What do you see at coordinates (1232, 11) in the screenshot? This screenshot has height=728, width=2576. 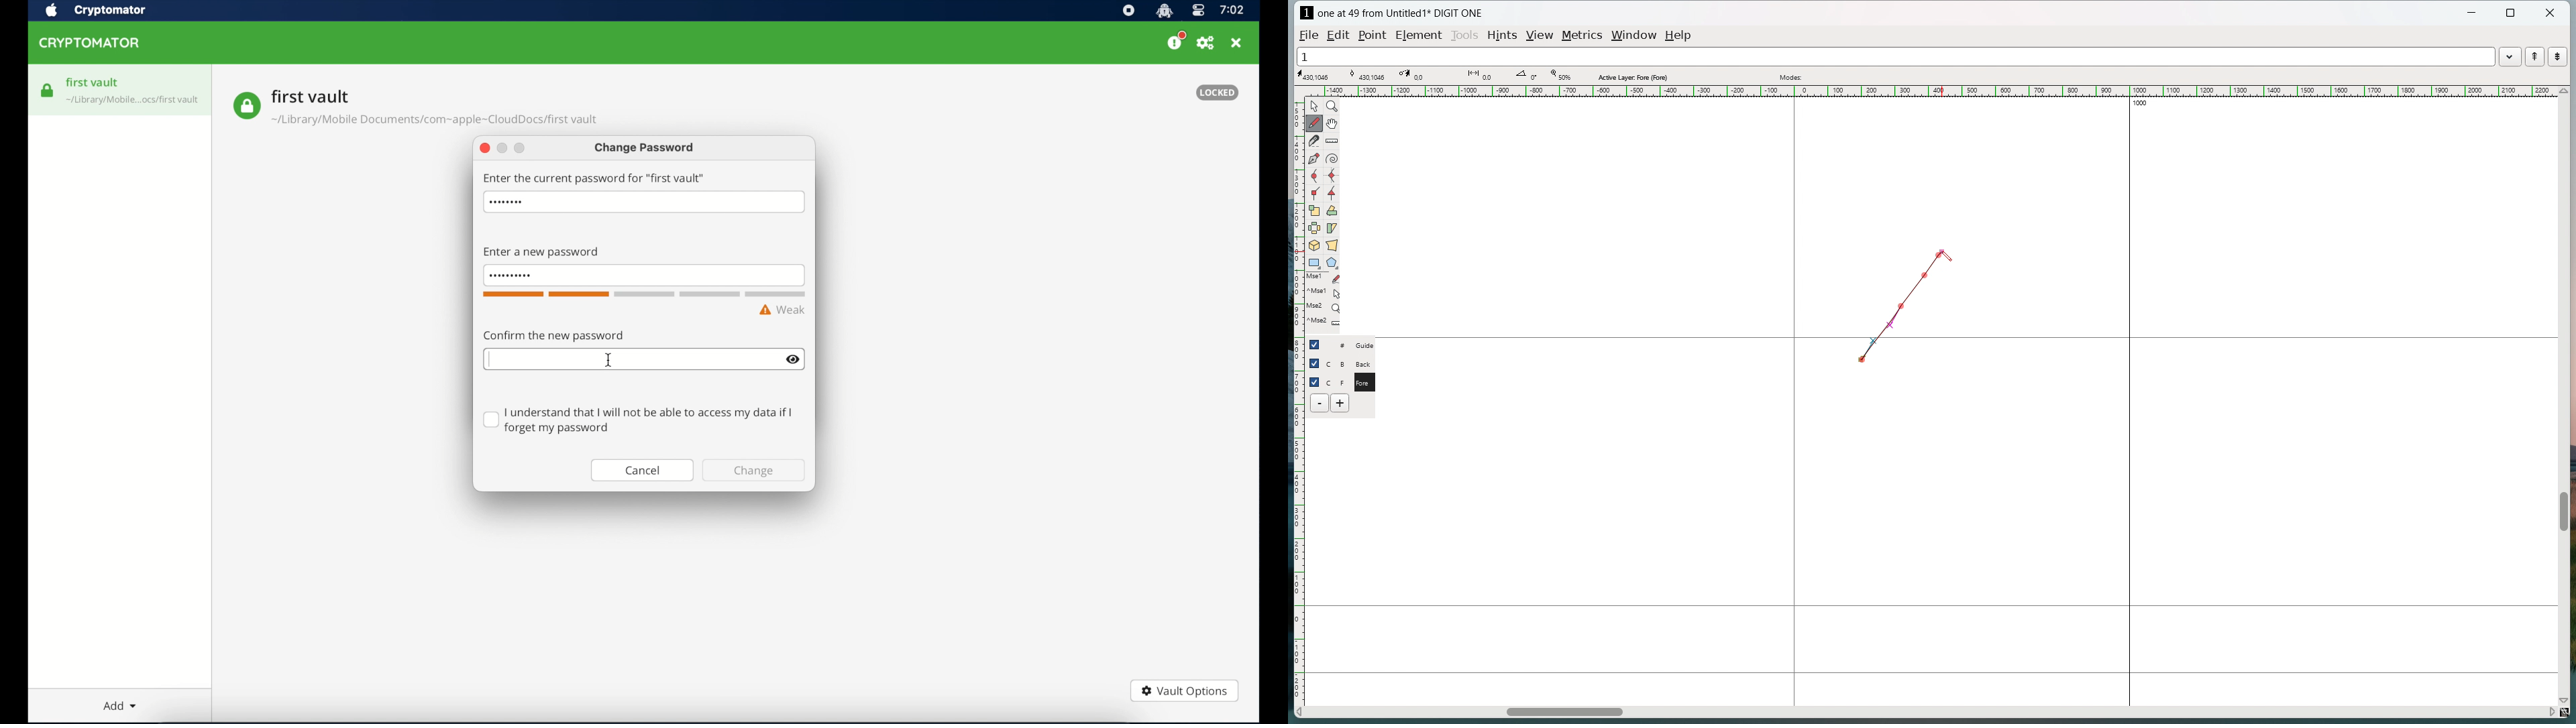 I see `time` at bounding box center [1232, 11].